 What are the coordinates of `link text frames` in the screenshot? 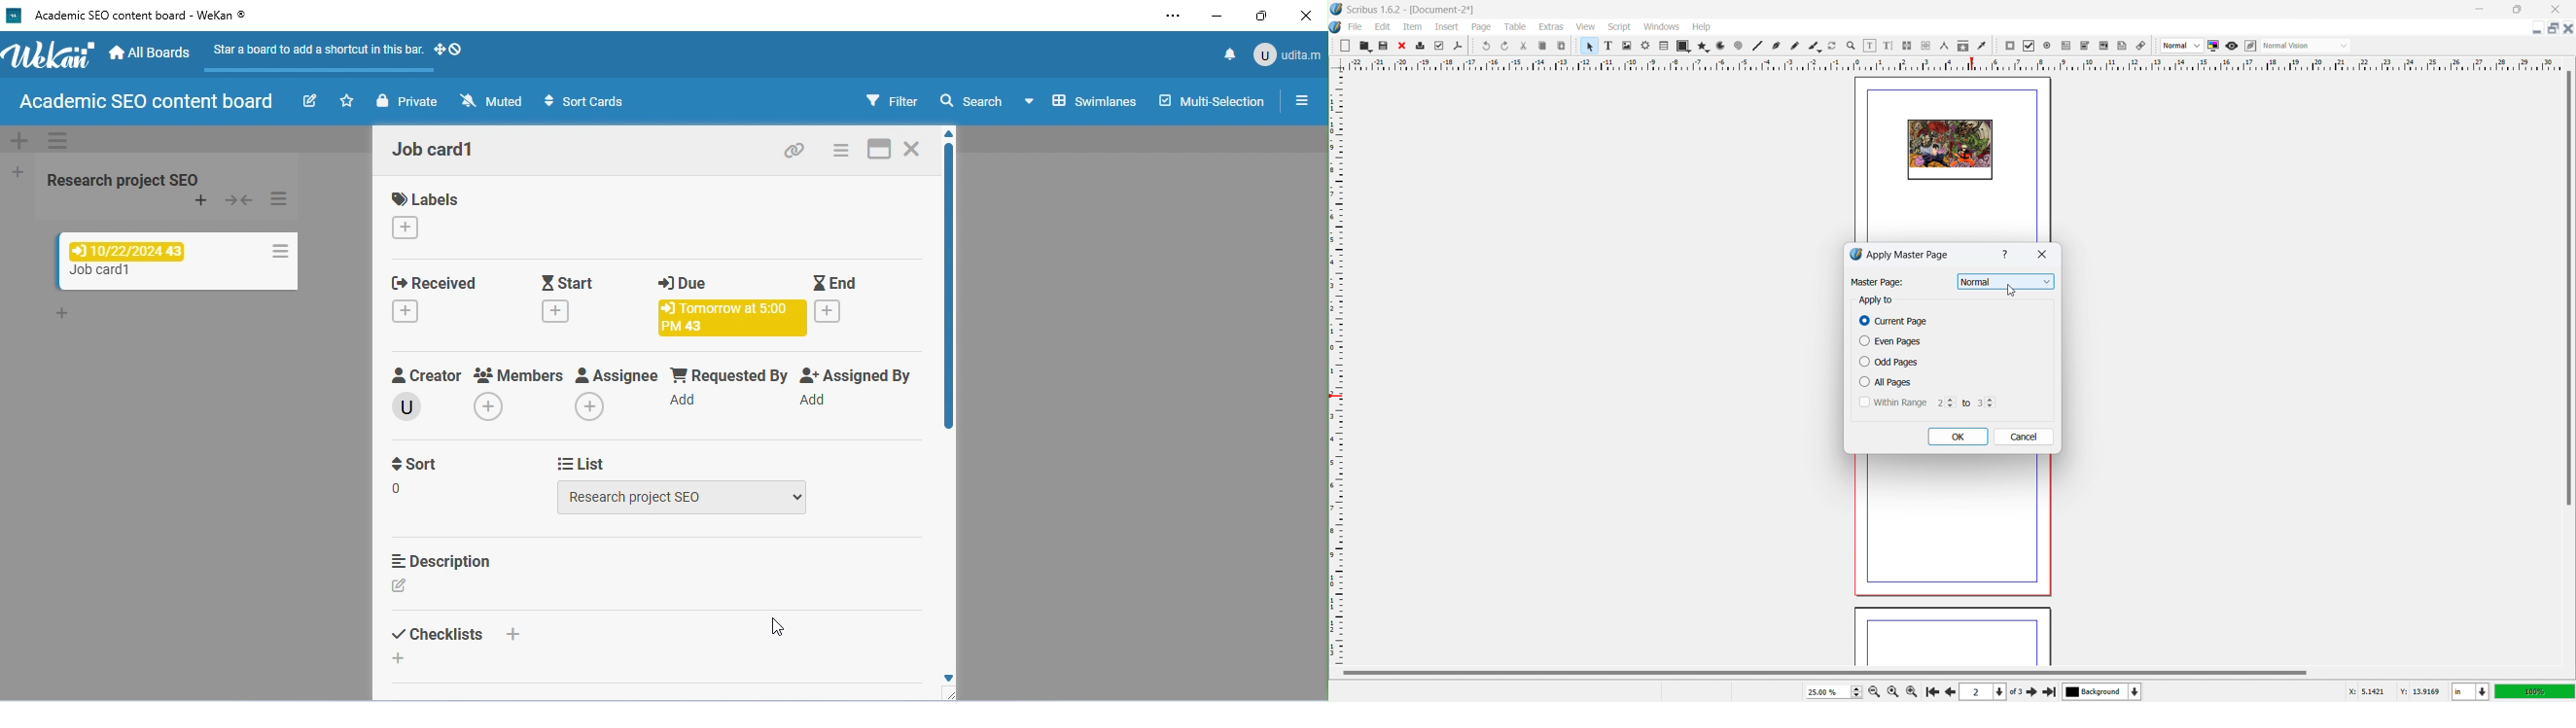 It's located at (1908, 46).